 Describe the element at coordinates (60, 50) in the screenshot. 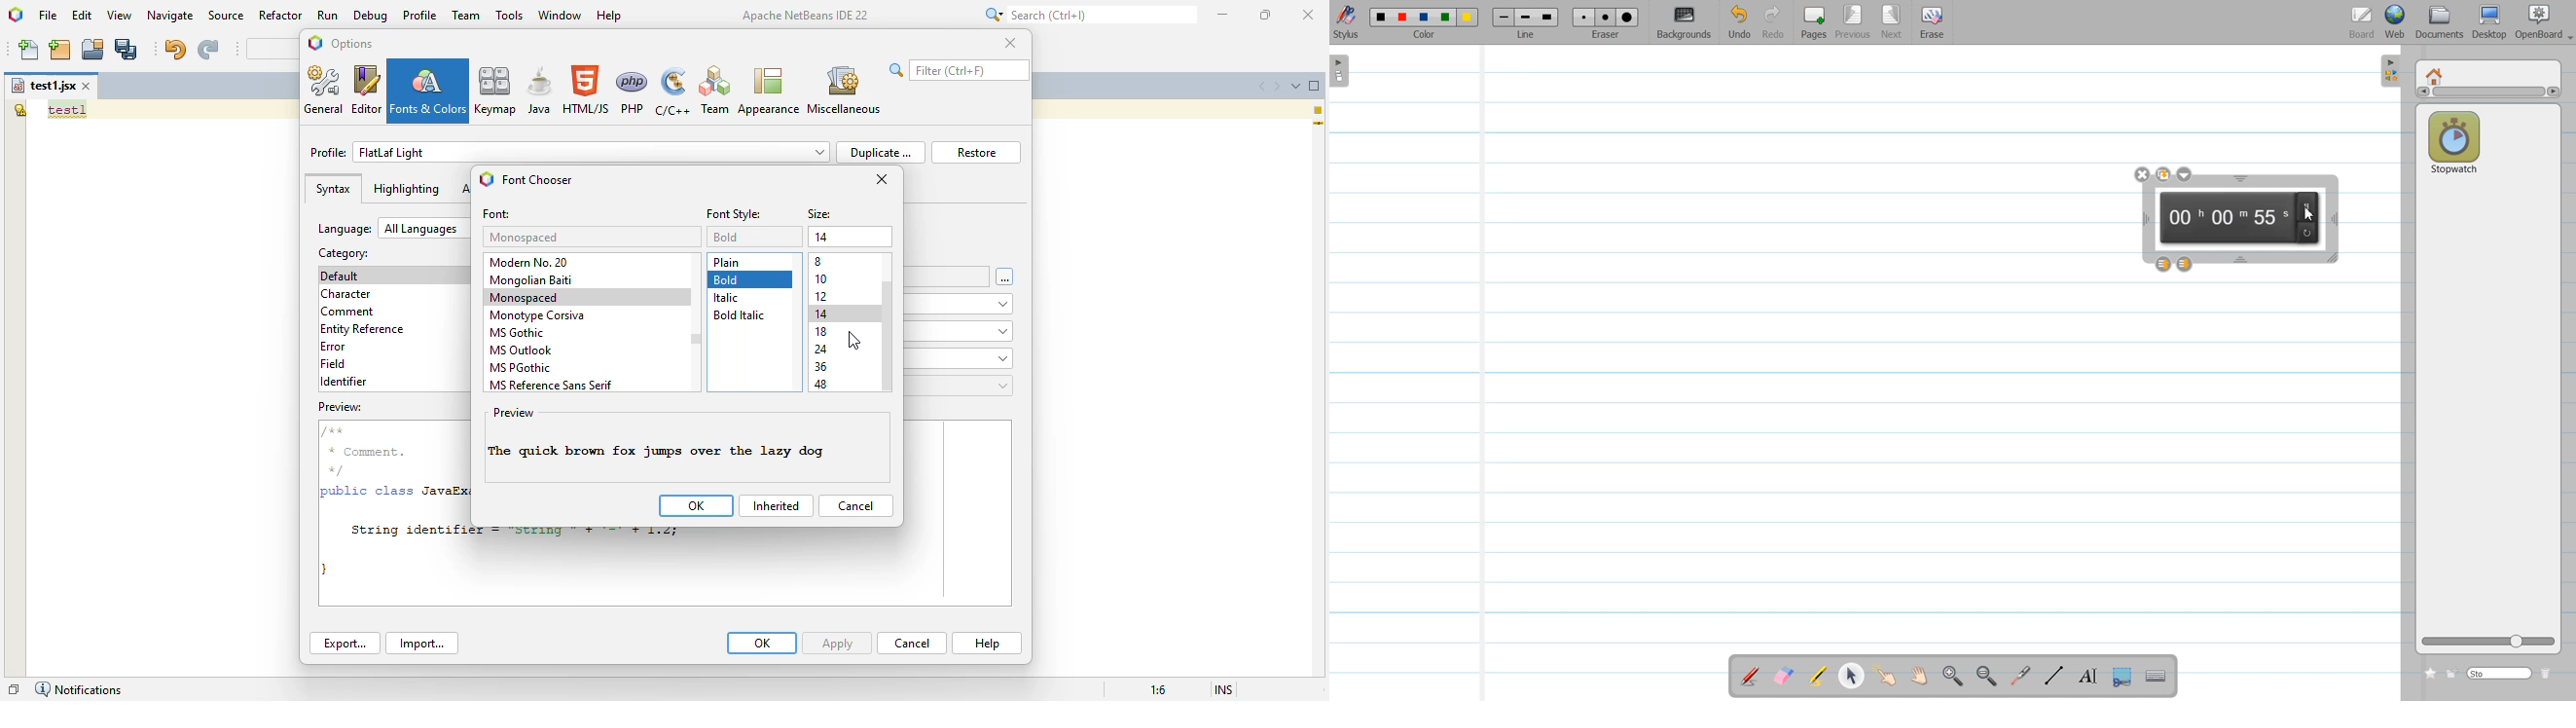

I see `new project` at that location.